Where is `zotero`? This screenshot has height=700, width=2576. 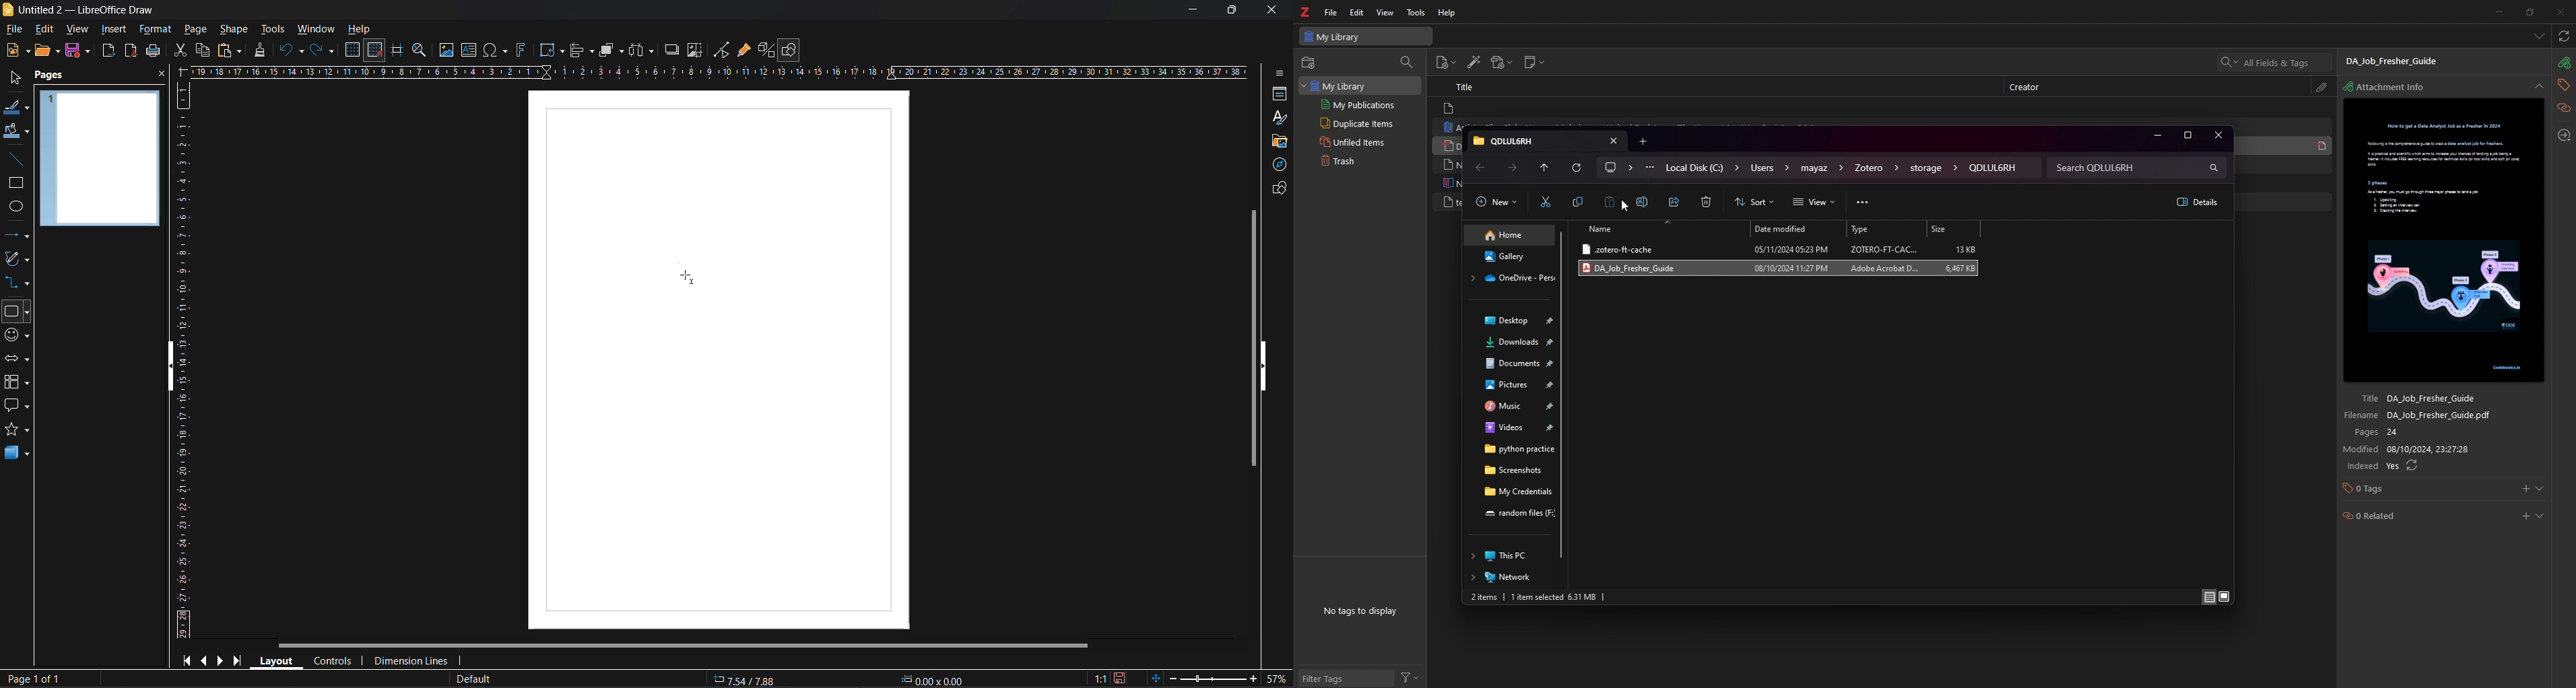 zotero is located at coordinates (1306, 11).